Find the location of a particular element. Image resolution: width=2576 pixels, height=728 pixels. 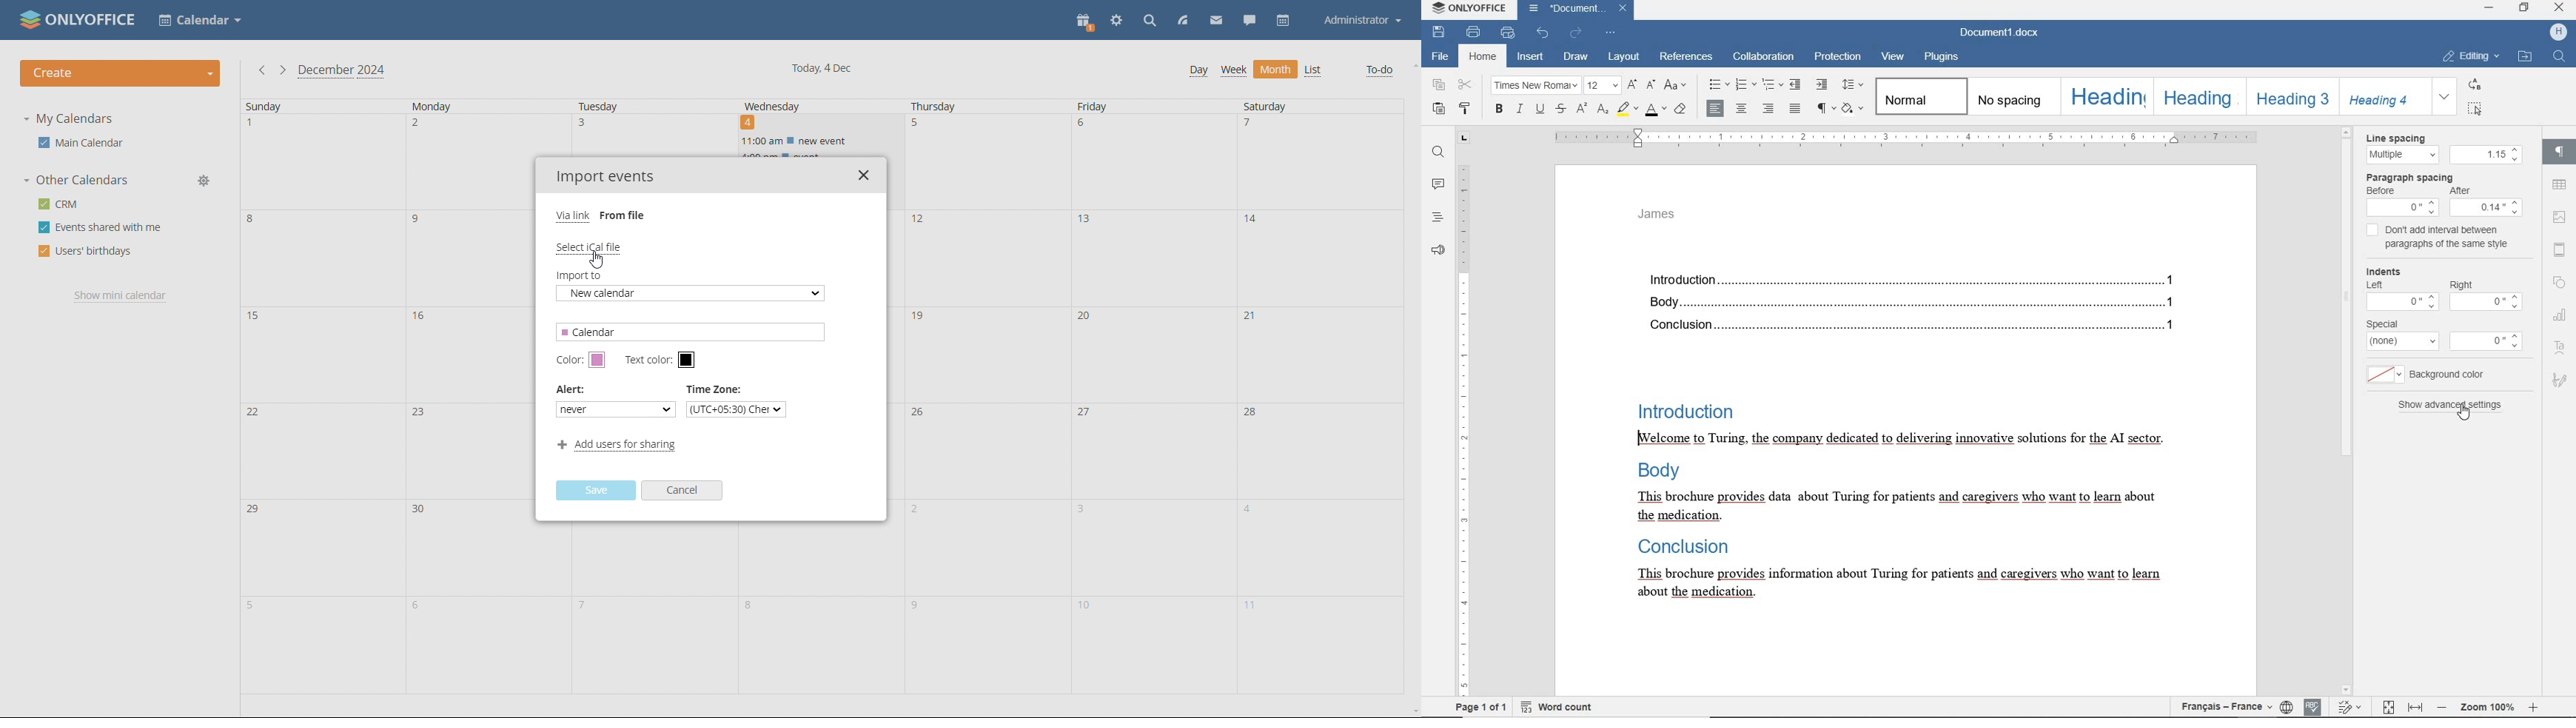

Multiple is located at coordinates (2402, 155).